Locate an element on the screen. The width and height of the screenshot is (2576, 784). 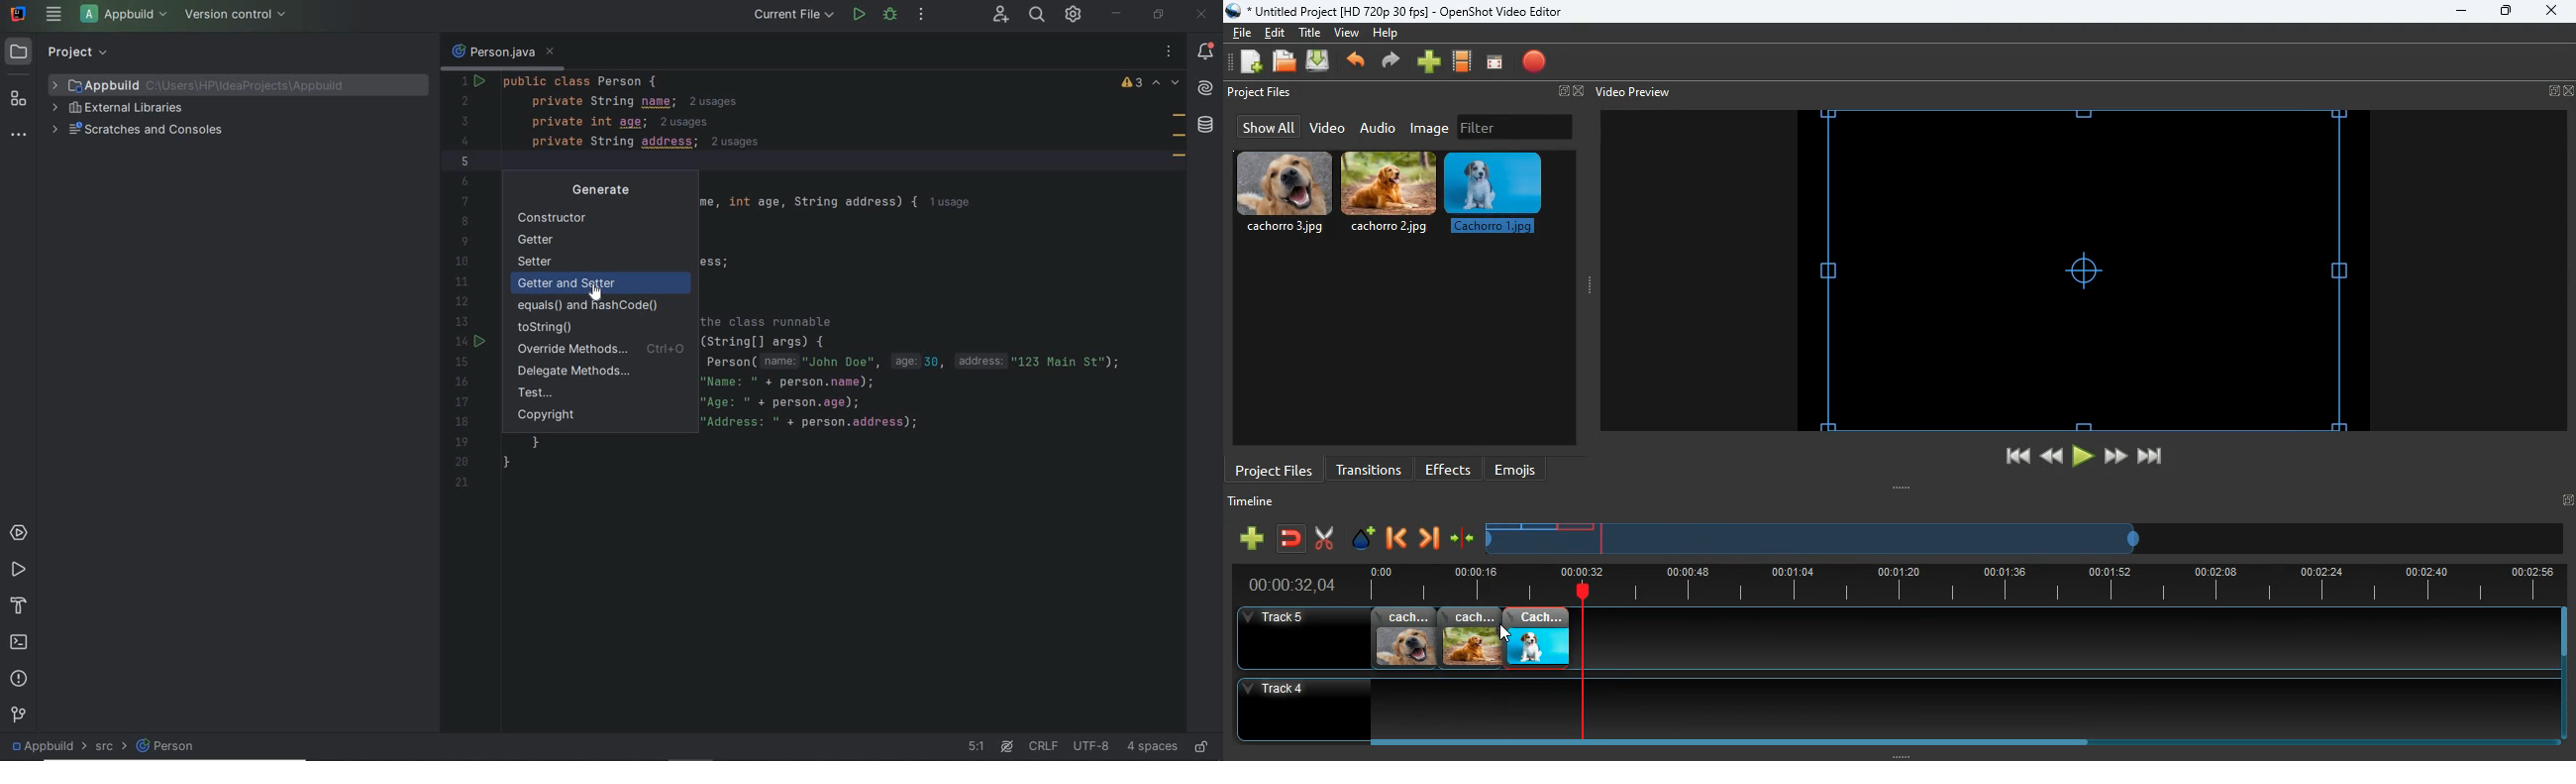
edit is located at coordinates (1278, 33).